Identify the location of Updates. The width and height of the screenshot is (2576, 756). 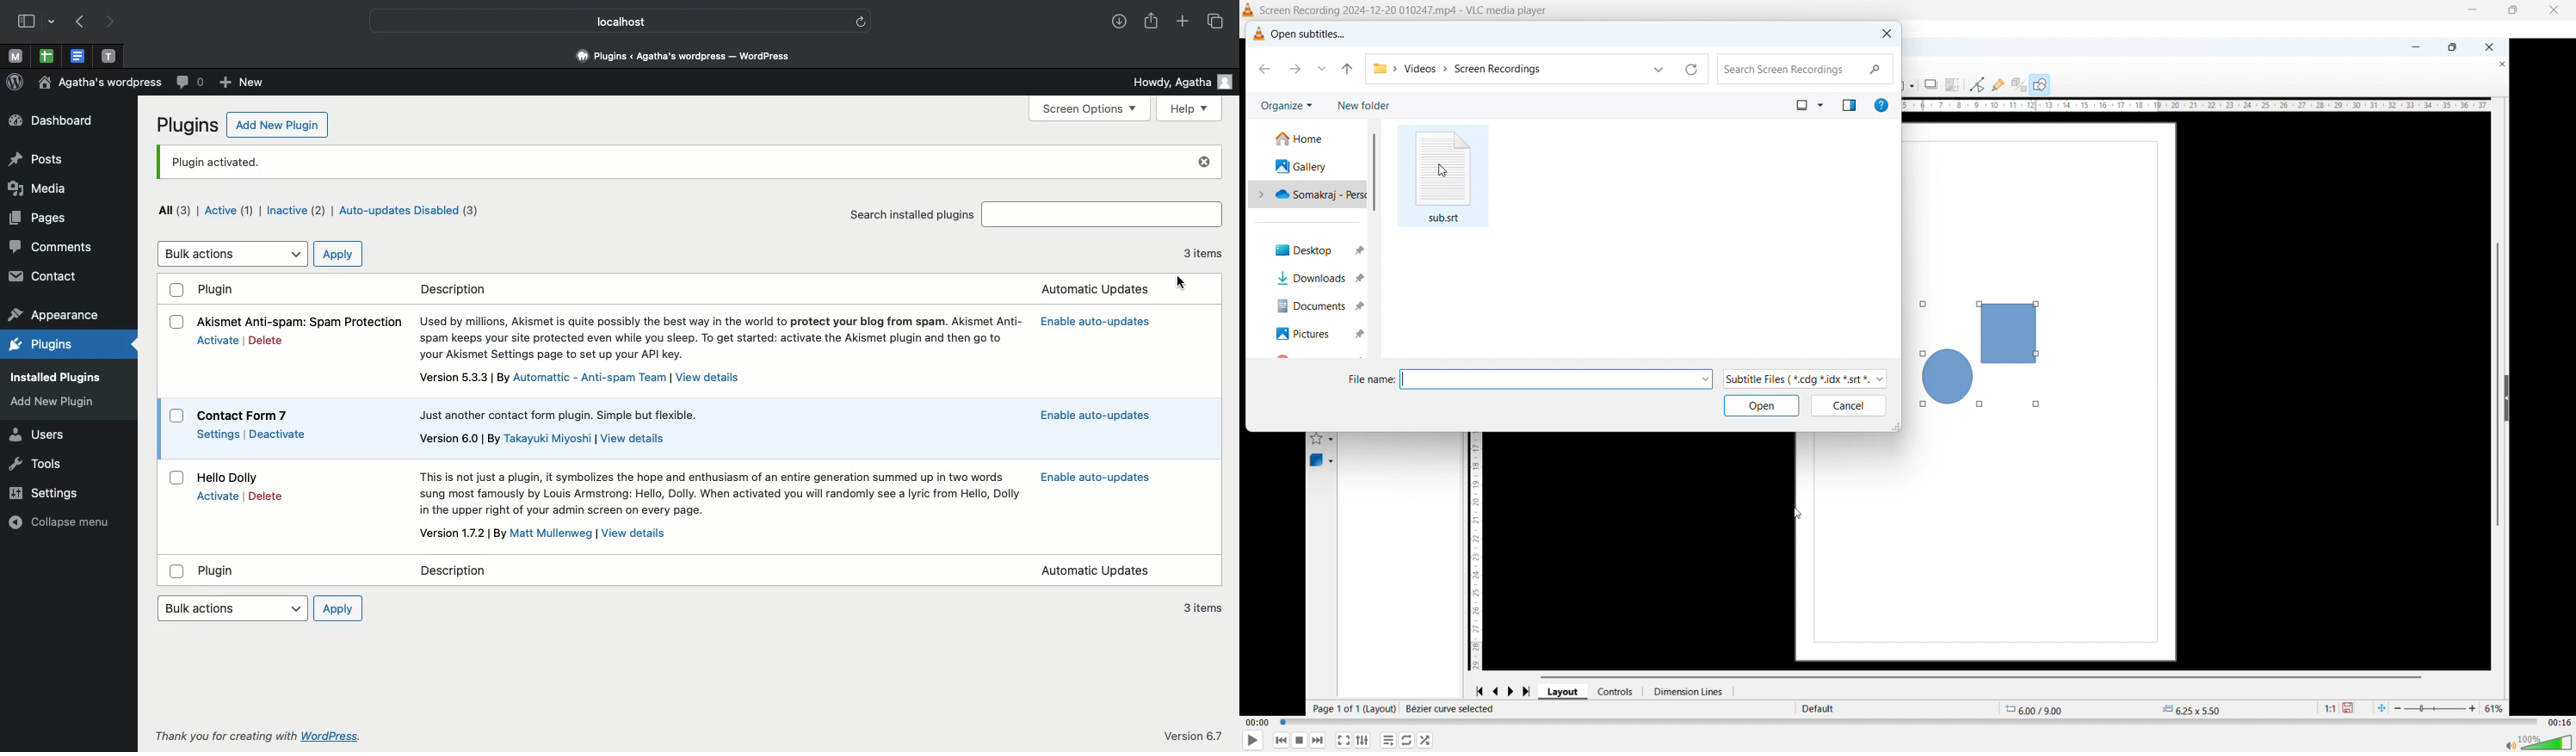
(1100, 570).